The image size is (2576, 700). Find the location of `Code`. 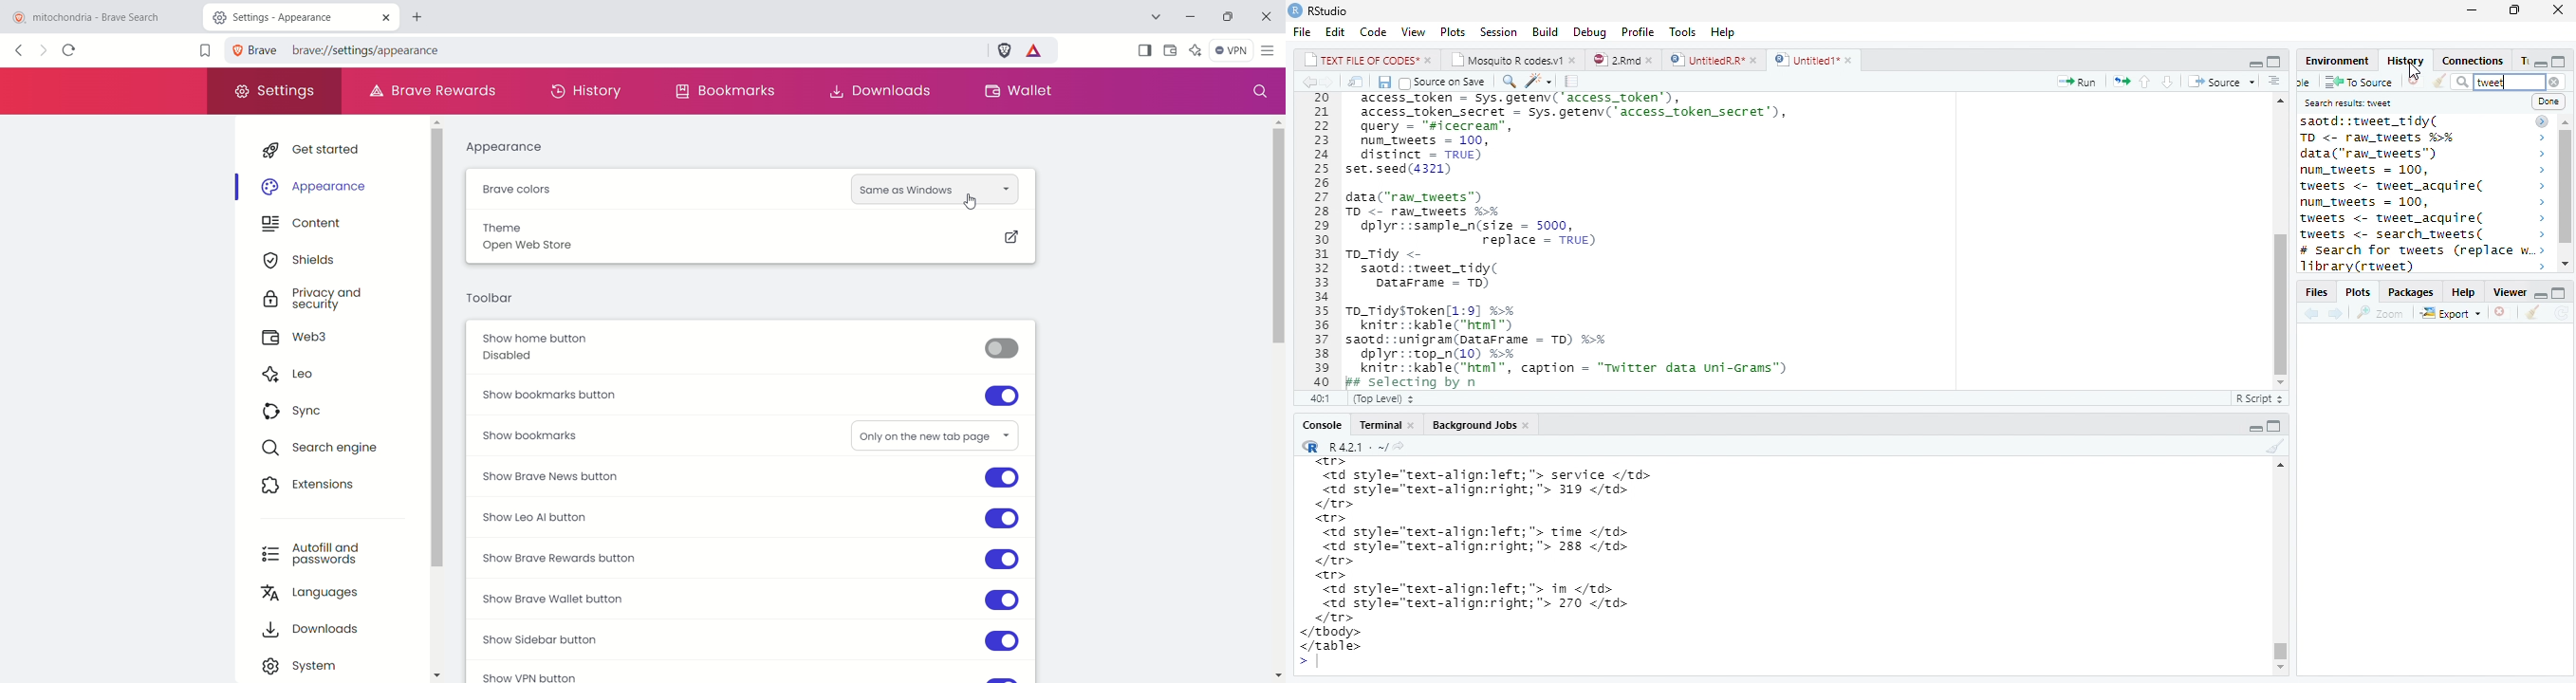

Code is located at coordinates (1373, 31).